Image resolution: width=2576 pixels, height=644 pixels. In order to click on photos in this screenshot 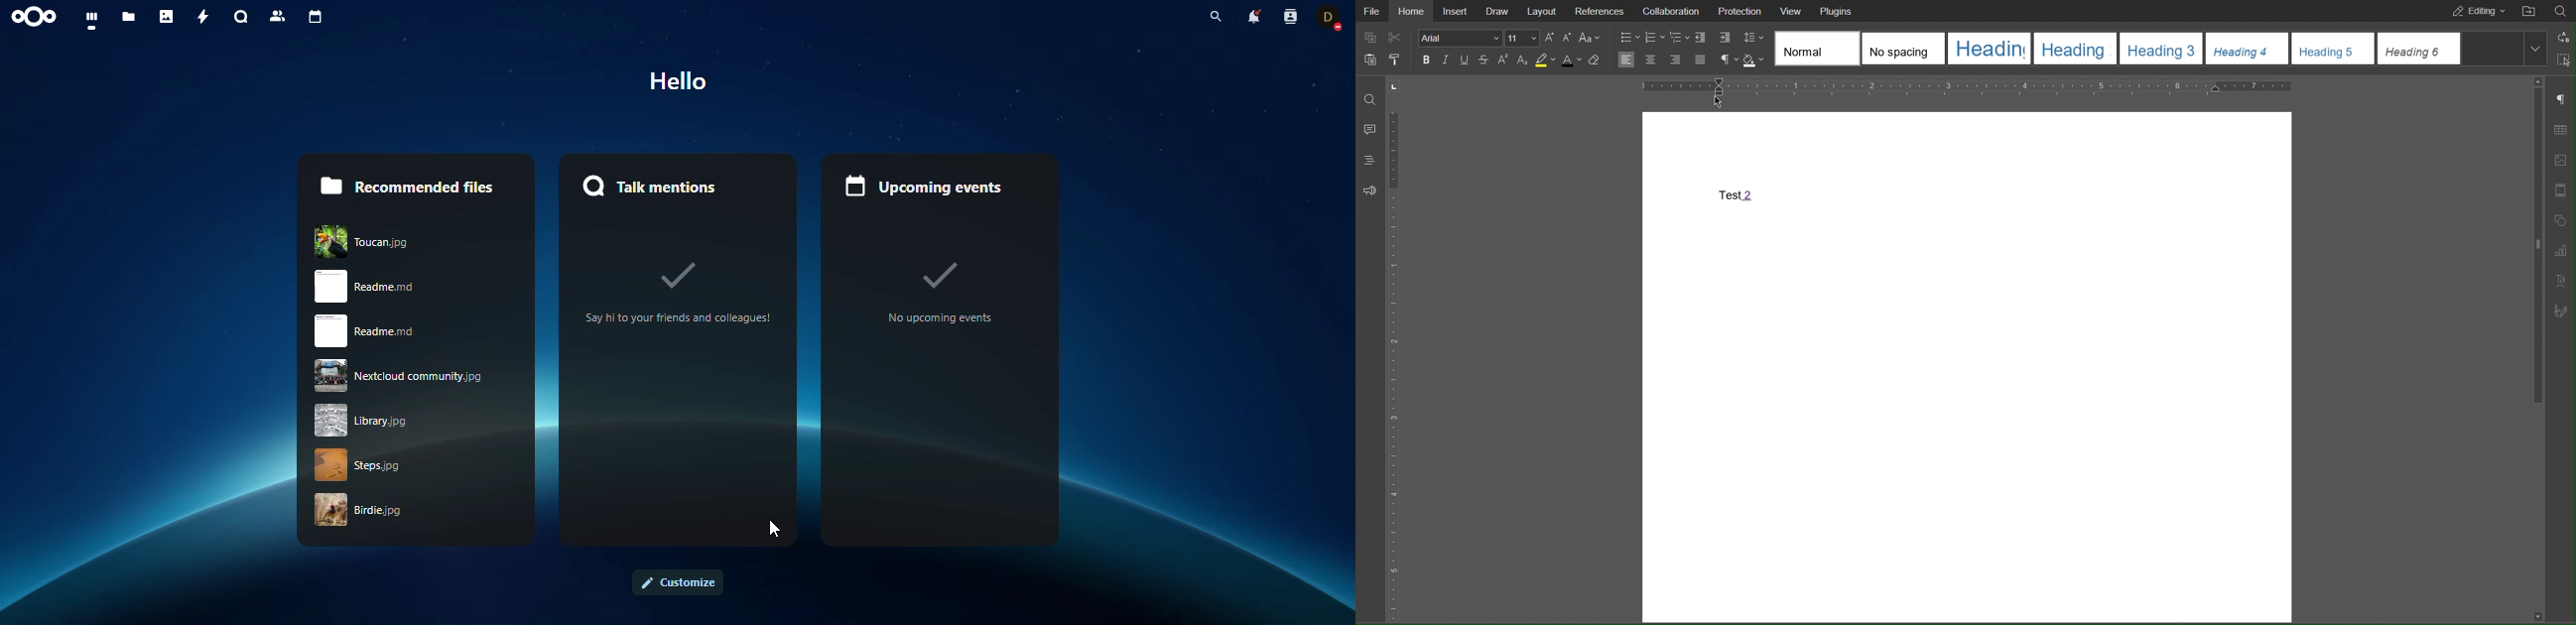, I will do `click(168, 18)`.